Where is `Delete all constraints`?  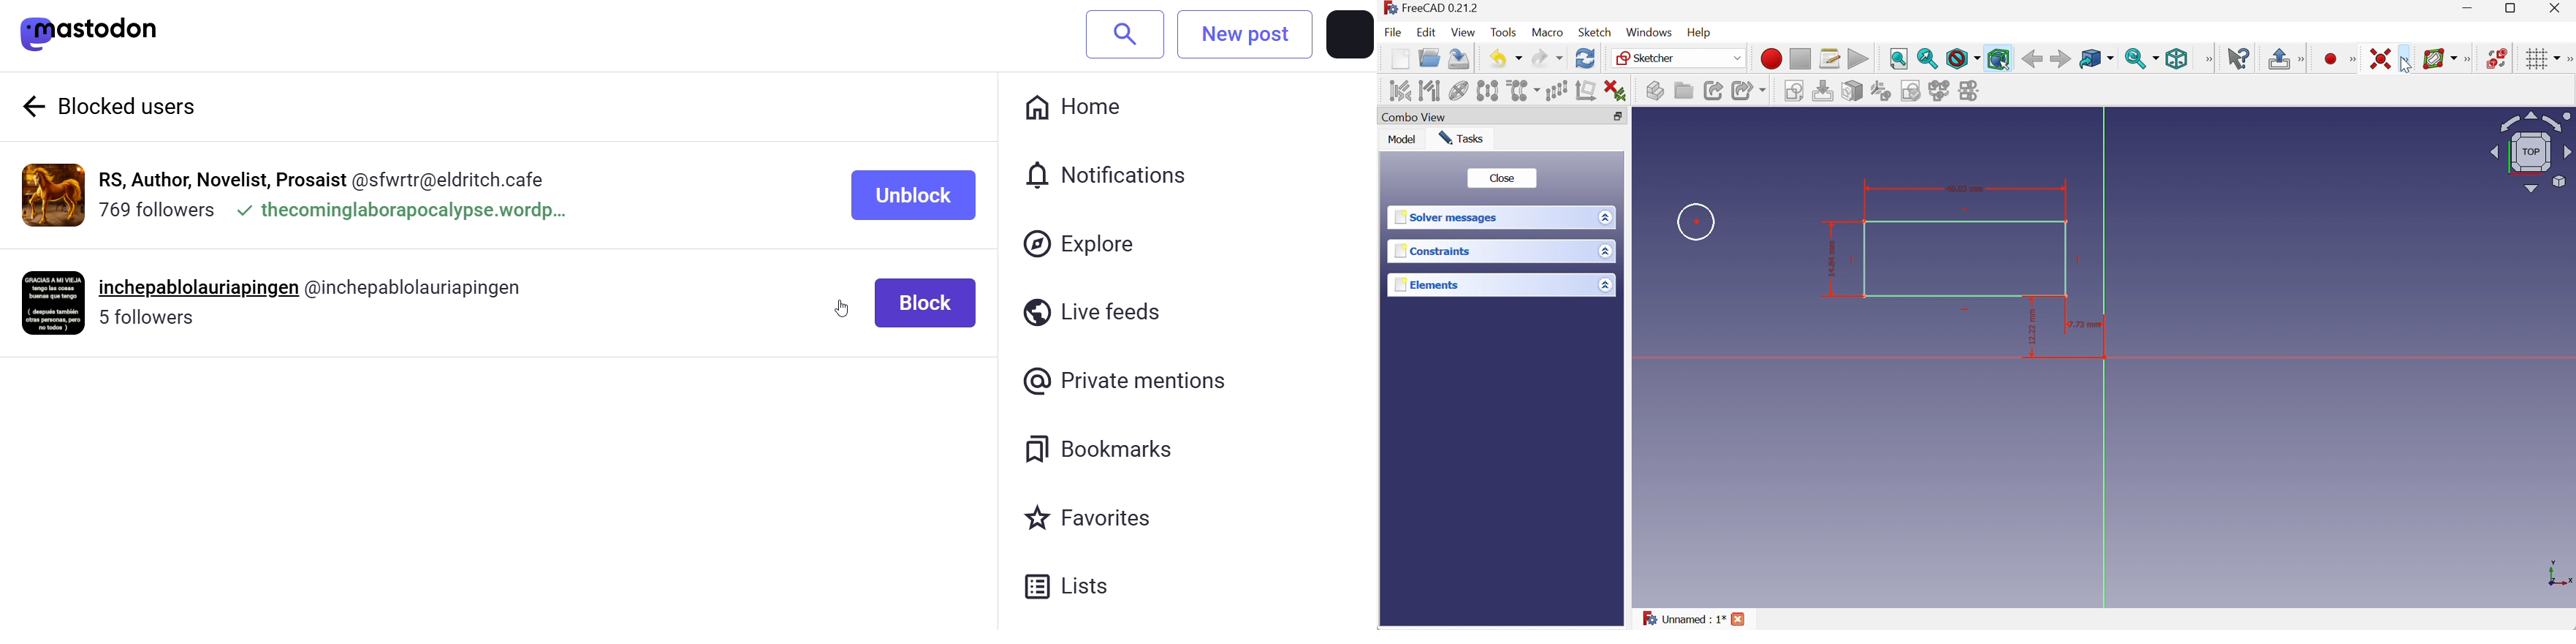
Delete all constraints is located at coordinates (1616, 91).